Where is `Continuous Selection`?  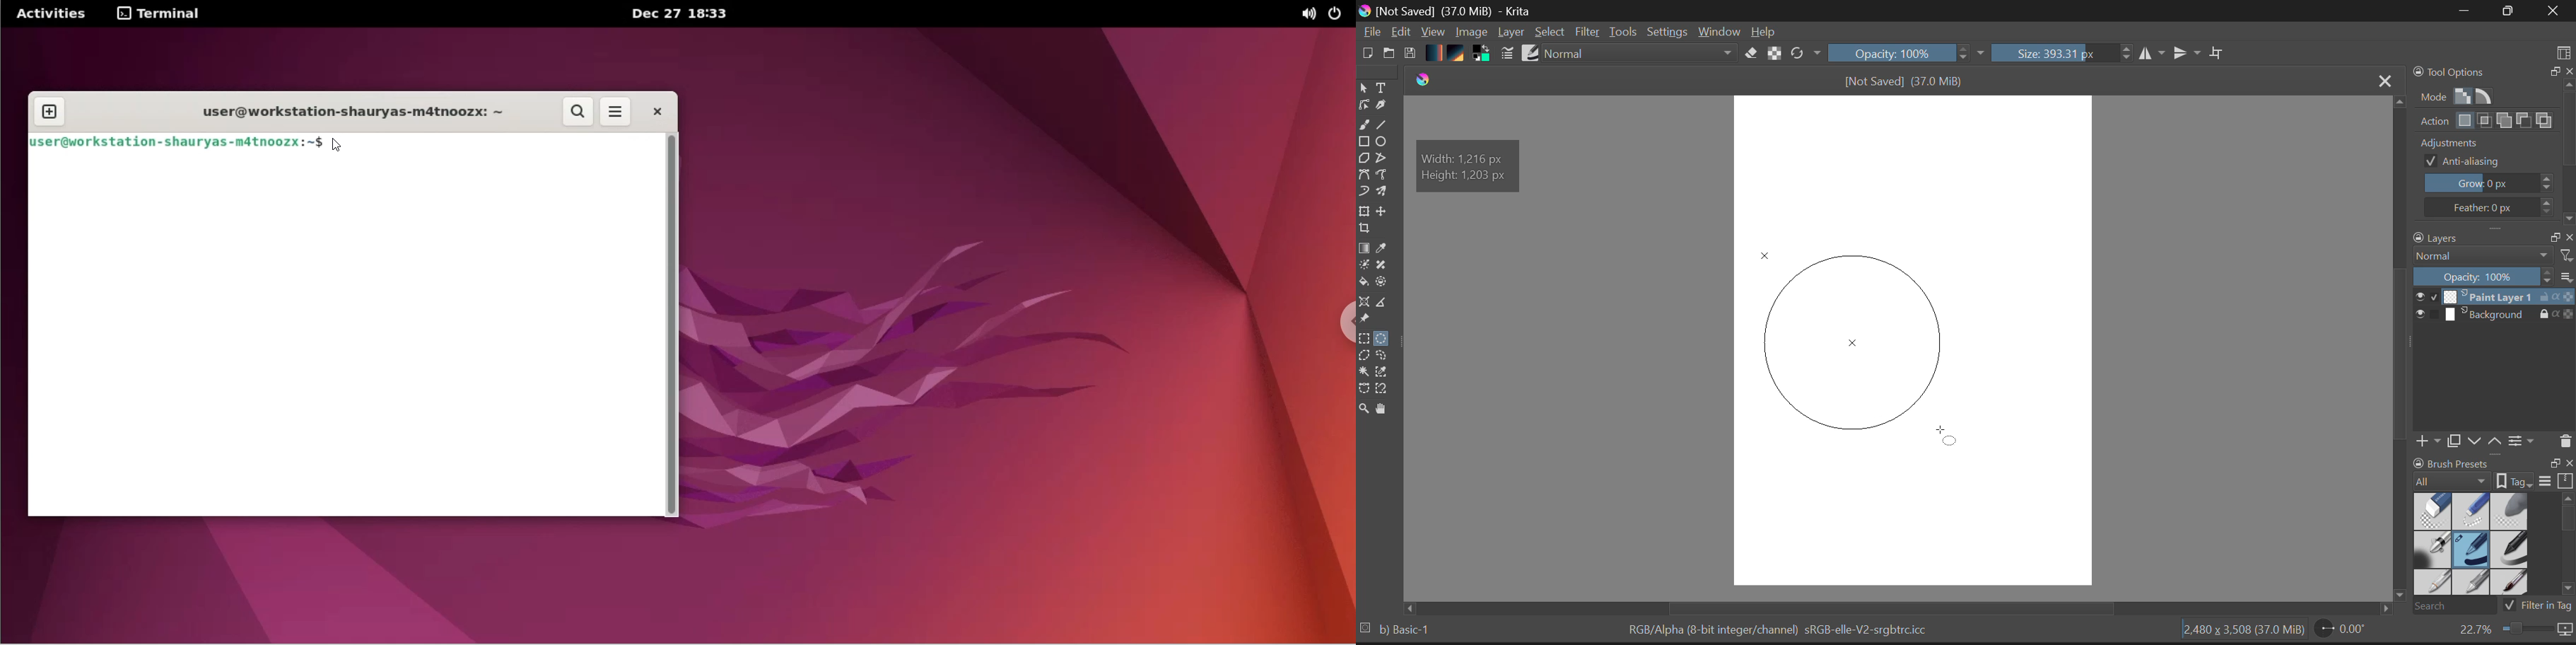
Continuous Selection is located at coordinates (1366, 372).